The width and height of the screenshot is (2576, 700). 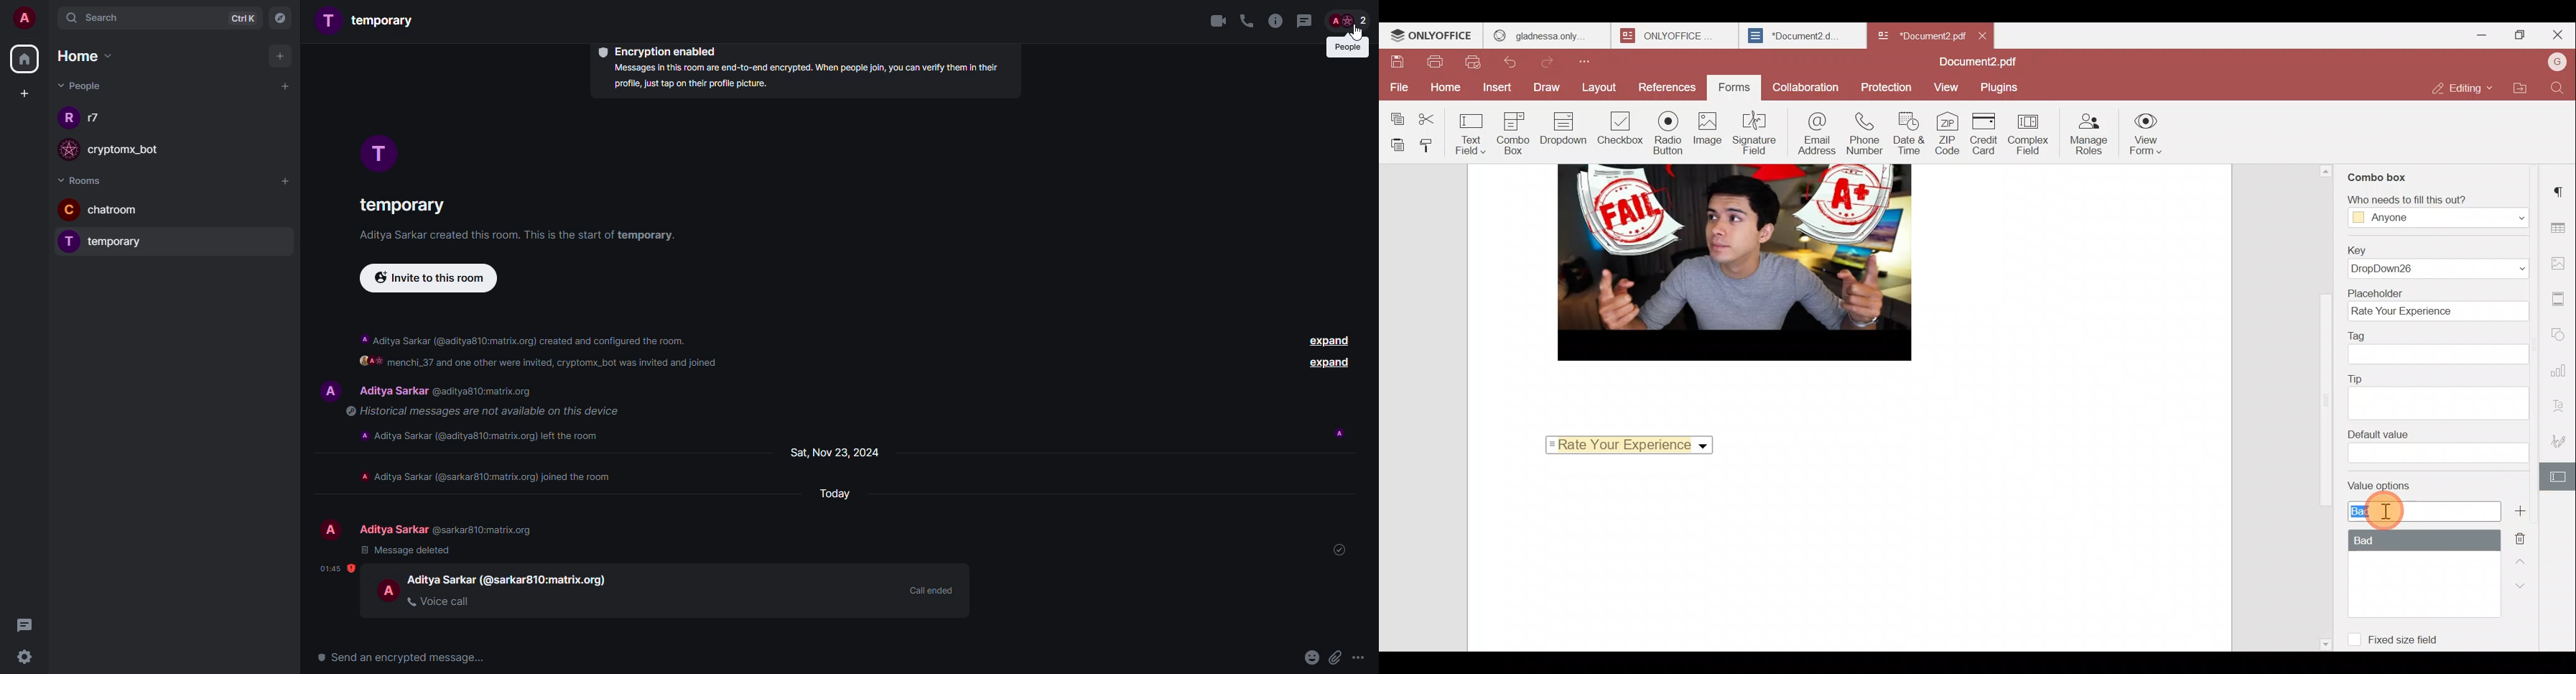 What do you see at coordinates (136, 154) in the screenshot?
I see `people` at bounding box center [136, 154].